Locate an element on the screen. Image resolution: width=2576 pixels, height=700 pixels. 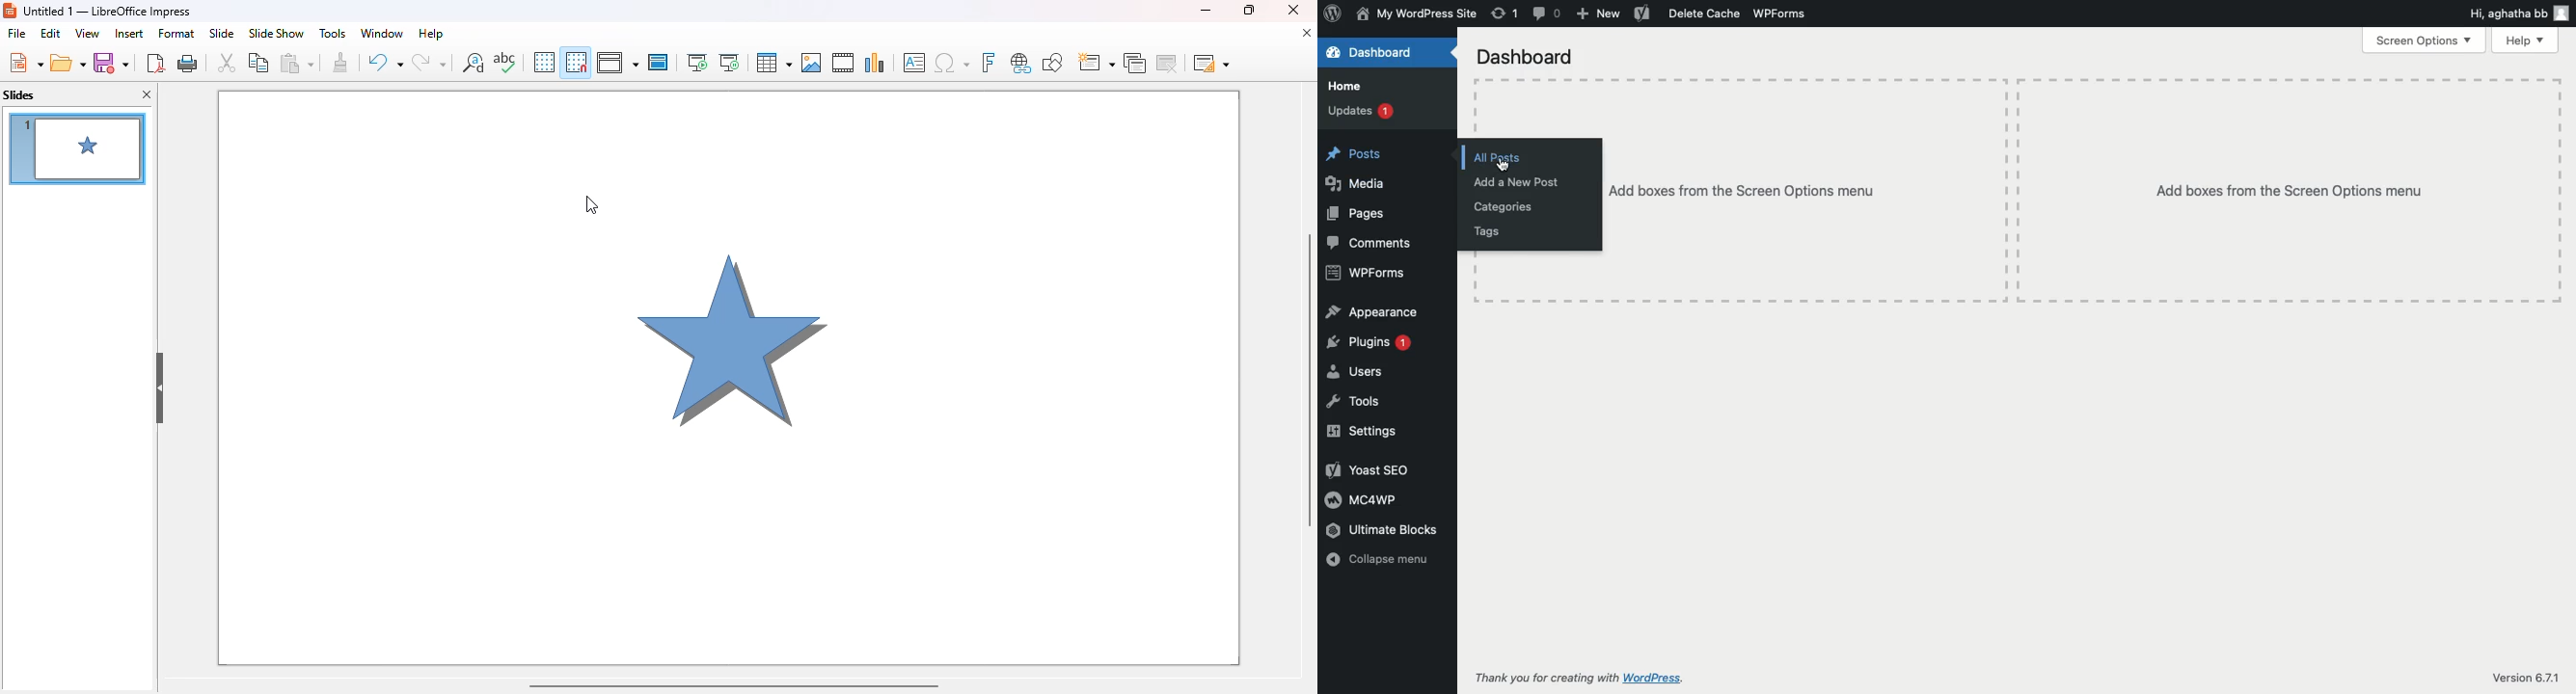
Tags is located at coordinates (1493, 234).